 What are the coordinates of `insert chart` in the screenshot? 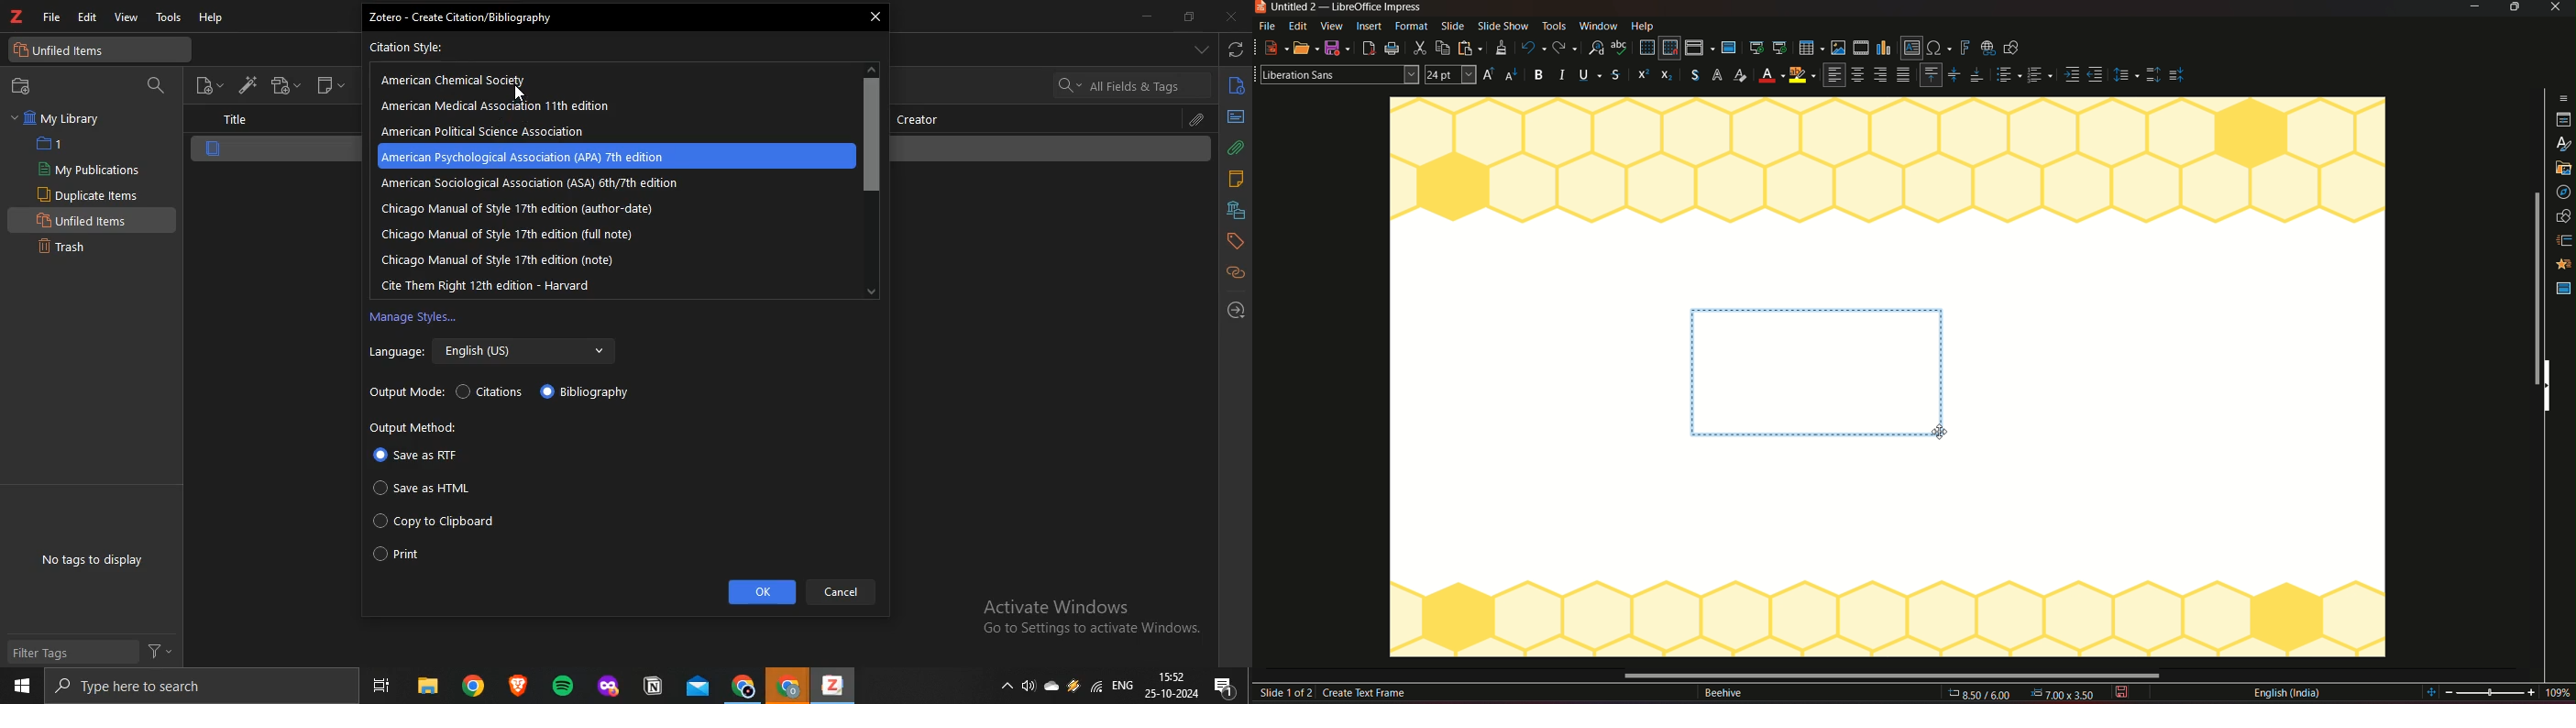 It's located at (1885, 47).